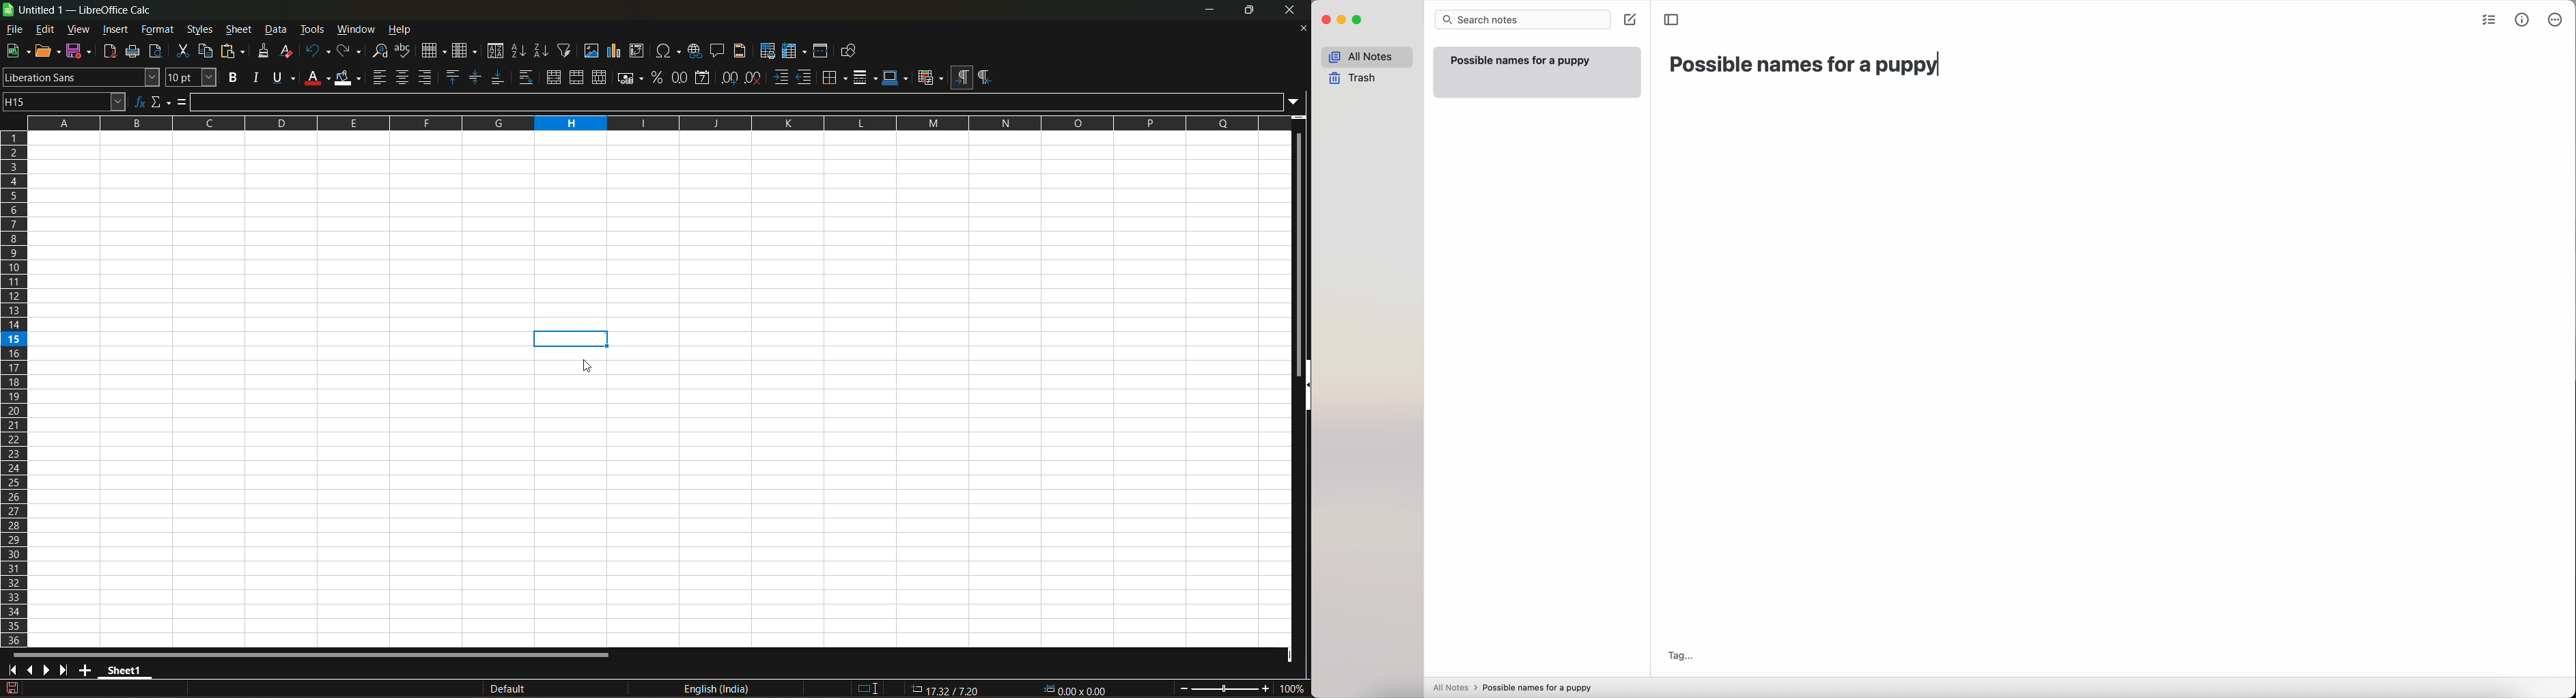 This screenshot has height=700, width=2576. I want to click on border, so click(833, 76).